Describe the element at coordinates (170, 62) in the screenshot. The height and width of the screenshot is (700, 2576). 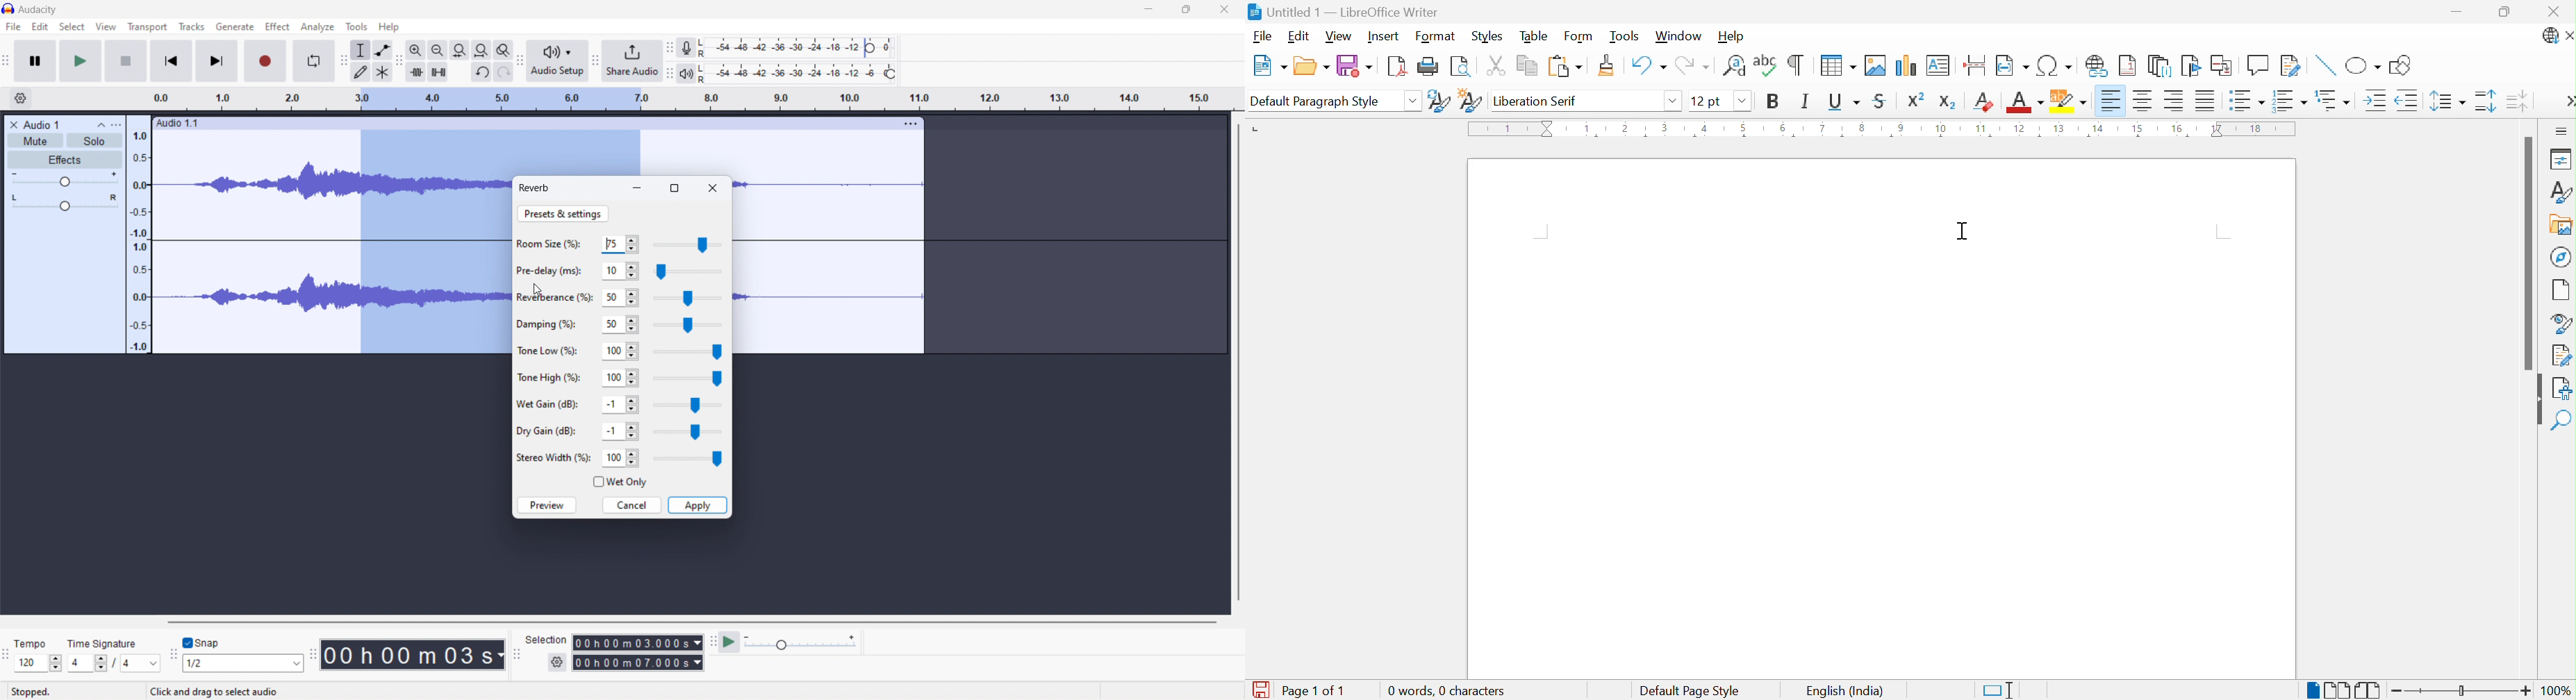
I see `skip to start` at that location.